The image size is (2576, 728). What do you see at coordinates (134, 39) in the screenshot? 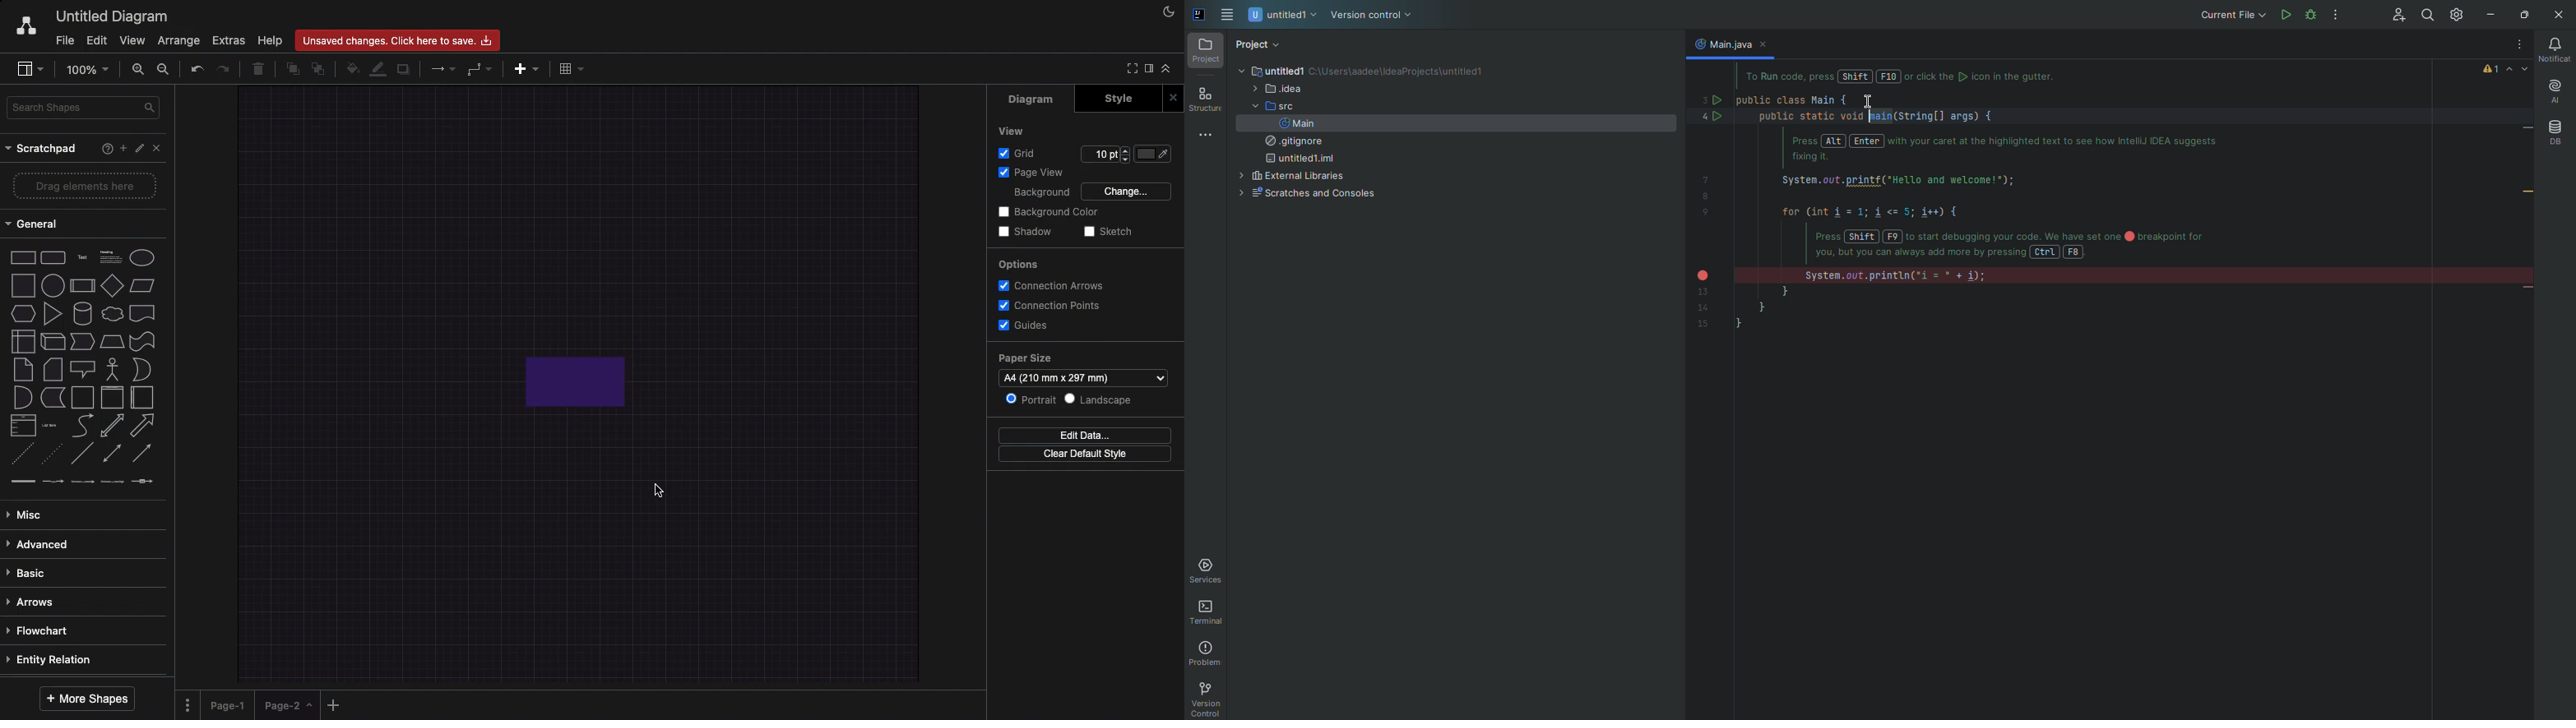
I see `View` at bounding box center [134, 39].